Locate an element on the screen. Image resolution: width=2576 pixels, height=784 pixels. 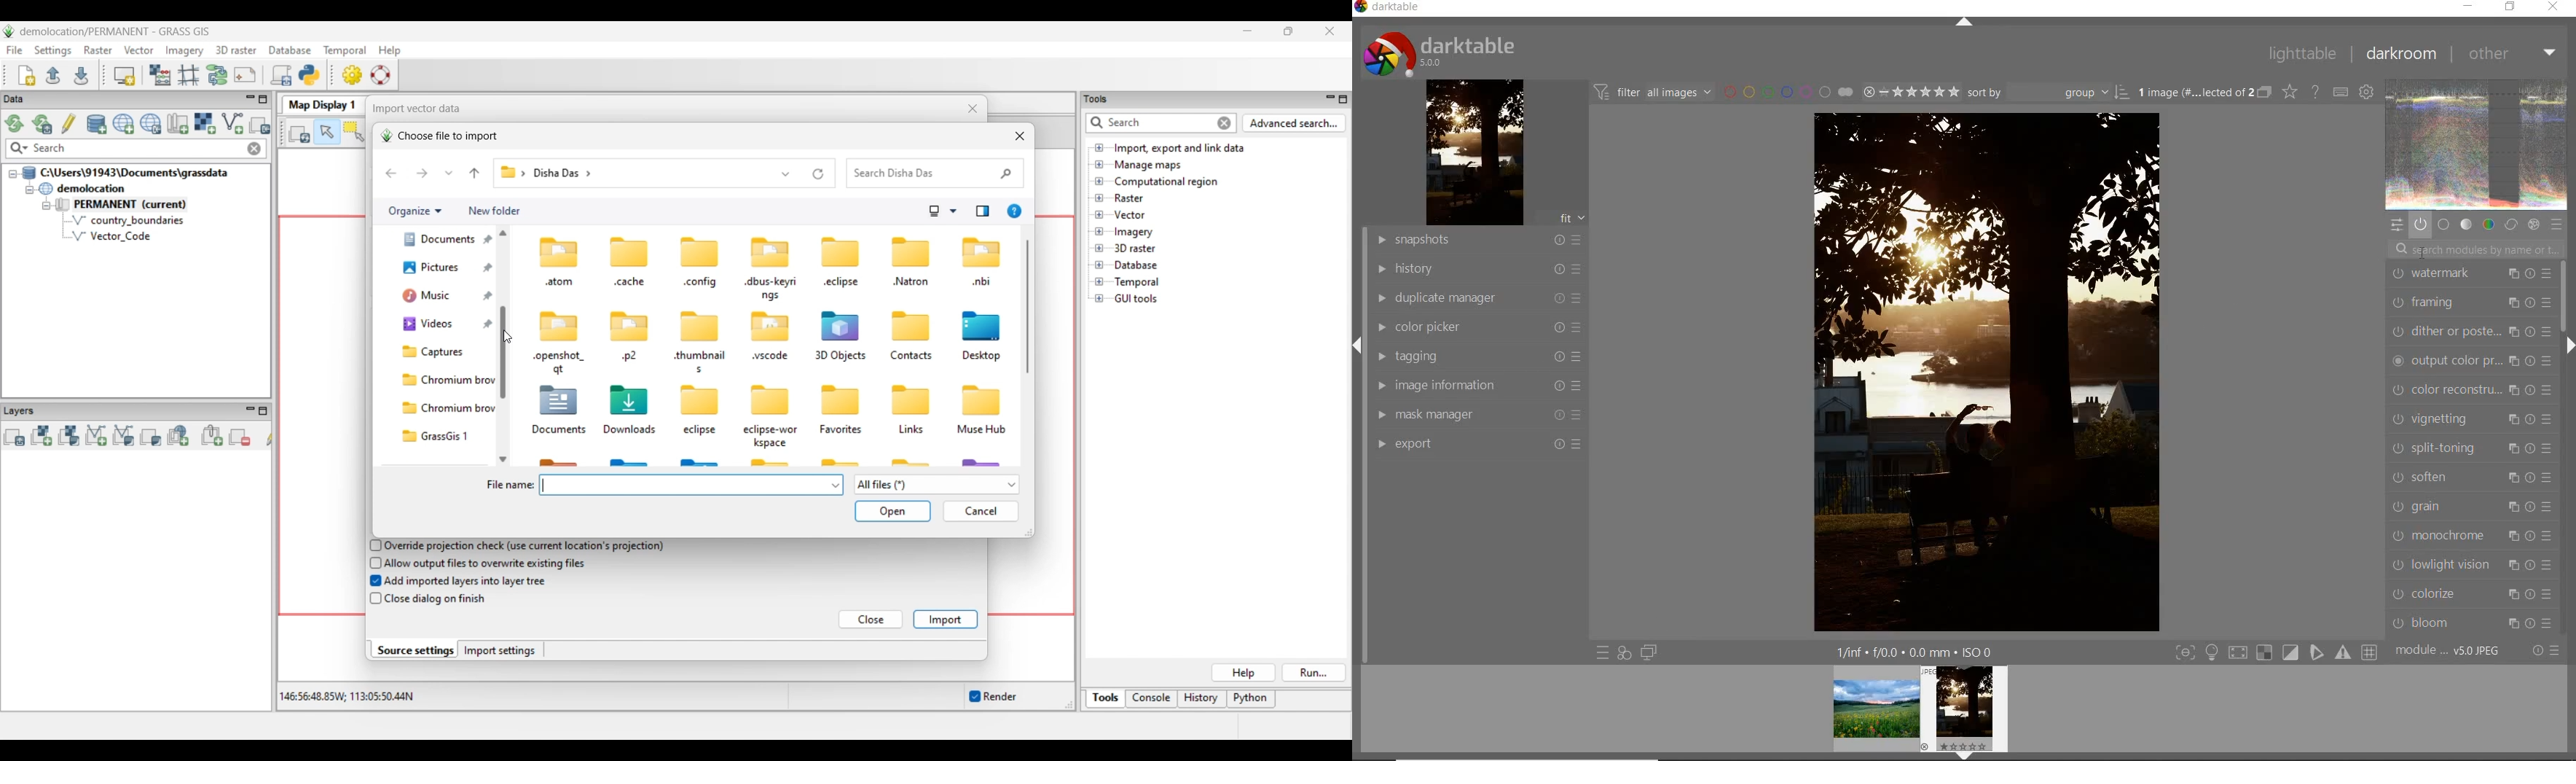
other is located at coordinates (2509, 52).